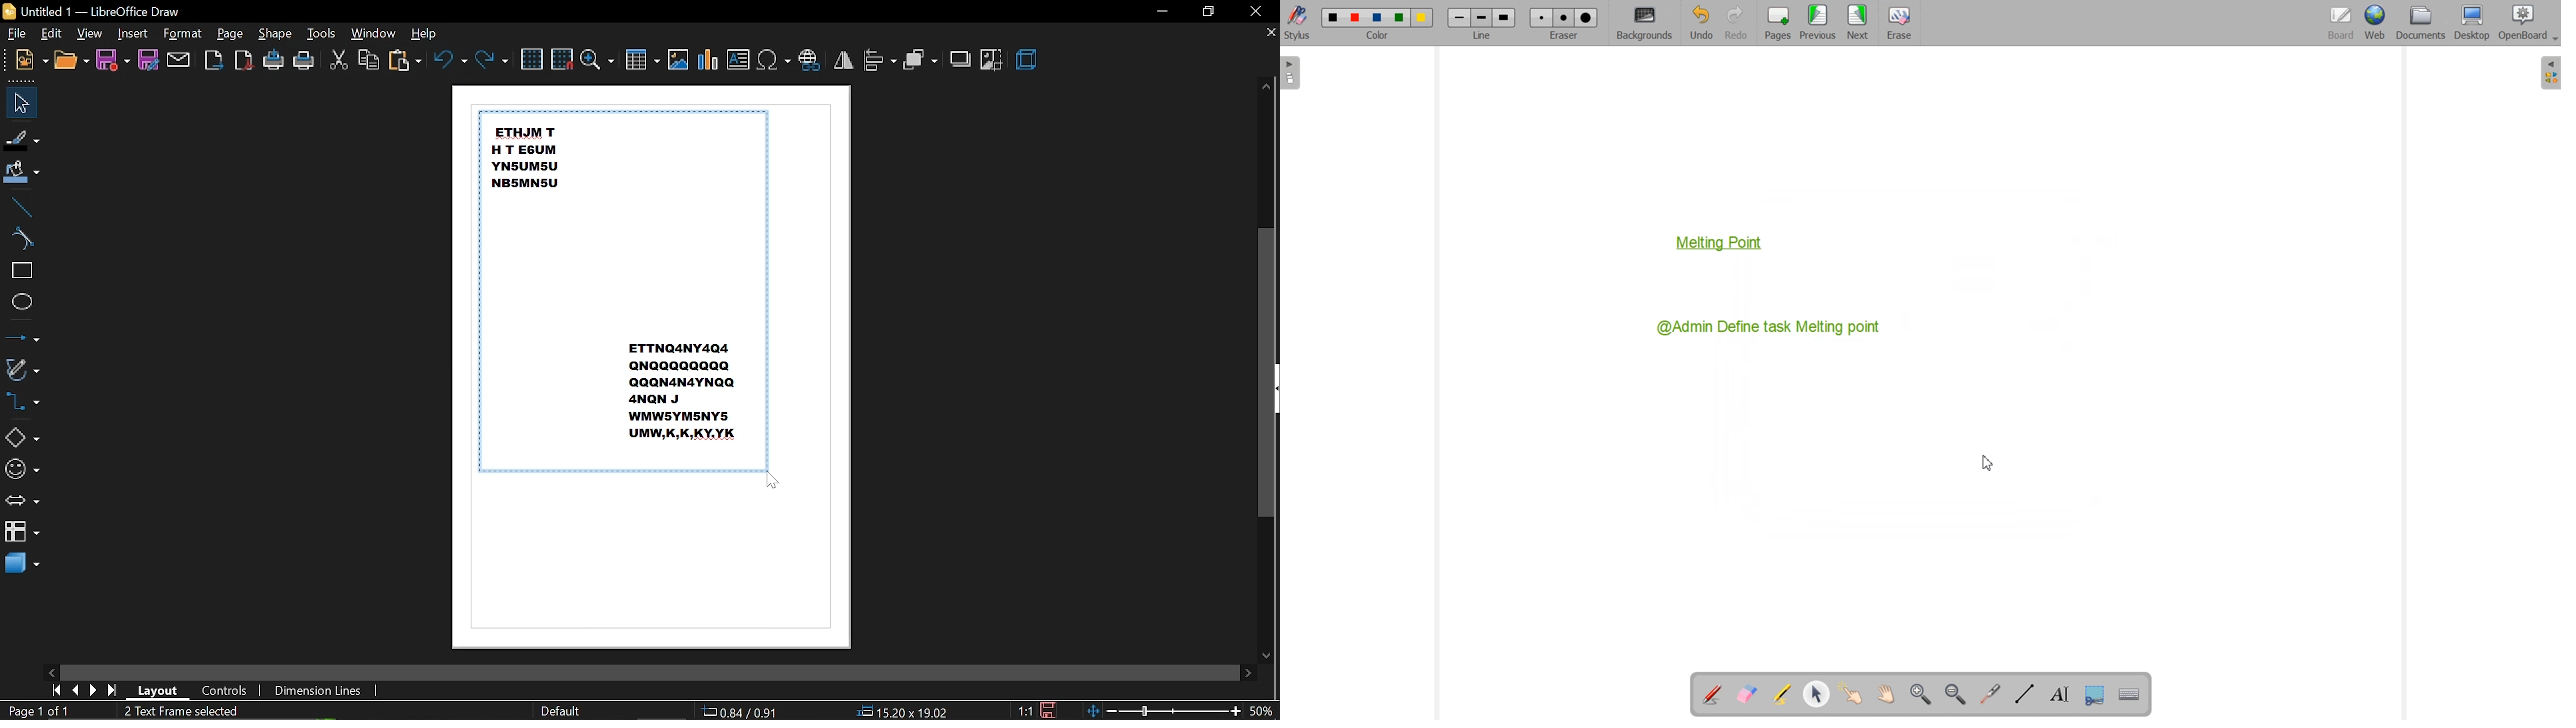  Describe the element at coordinates (742, 711) in the screenshot. I see `0.84/0.91` at that location.